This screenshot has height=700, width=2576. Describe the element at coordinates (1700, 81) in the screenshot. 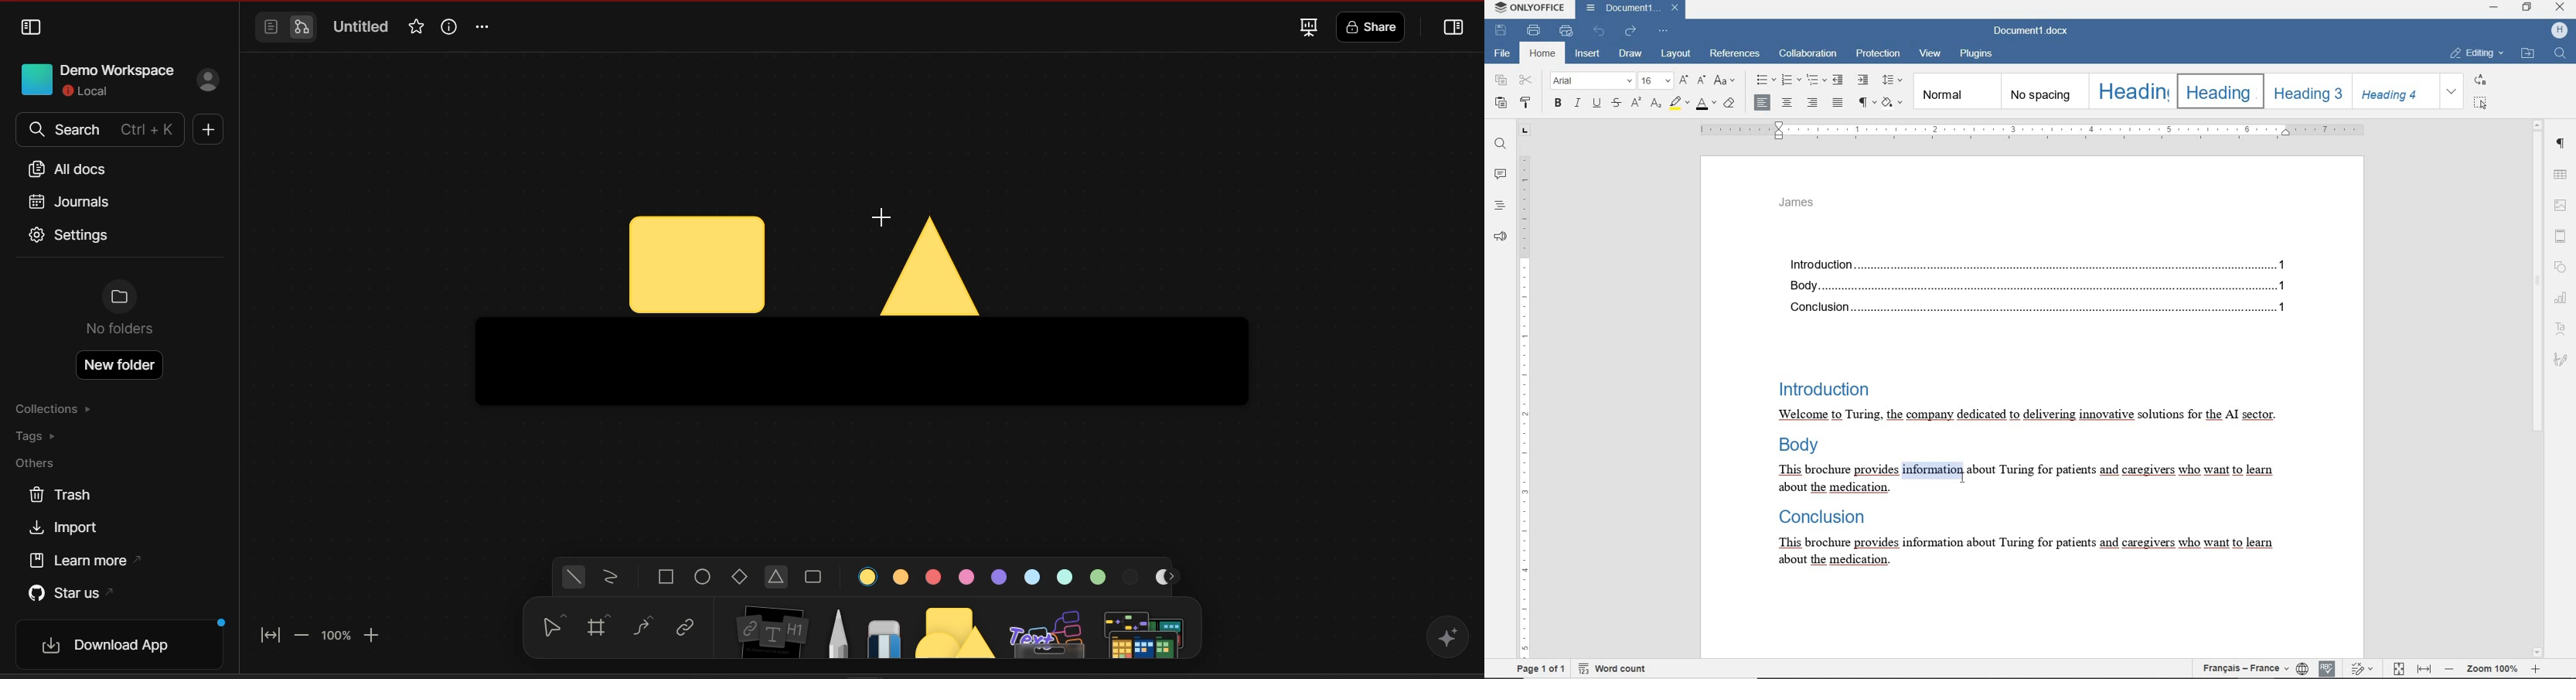

I see `DECREMENT FONT SIZE` at that location.